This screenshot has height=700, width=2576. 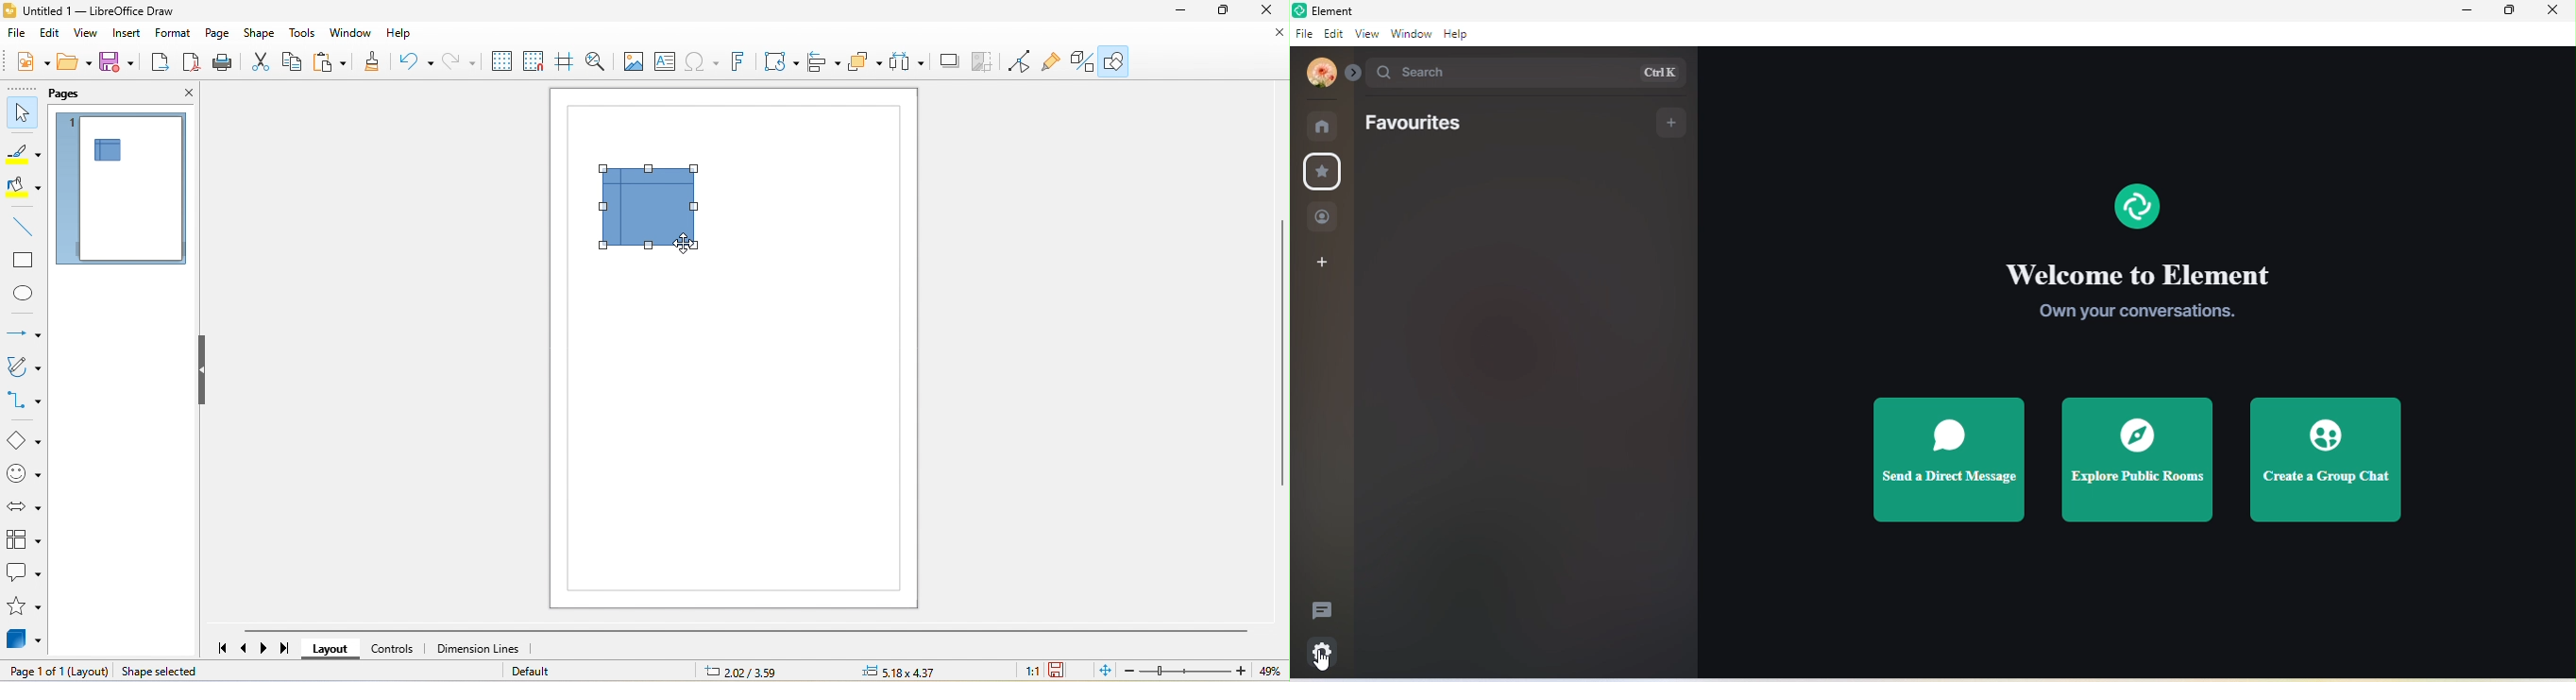 What do you see at coordinates (195, 63) in the screenshot?
I see `export directly as pdf` at bounding box center [195, 63].